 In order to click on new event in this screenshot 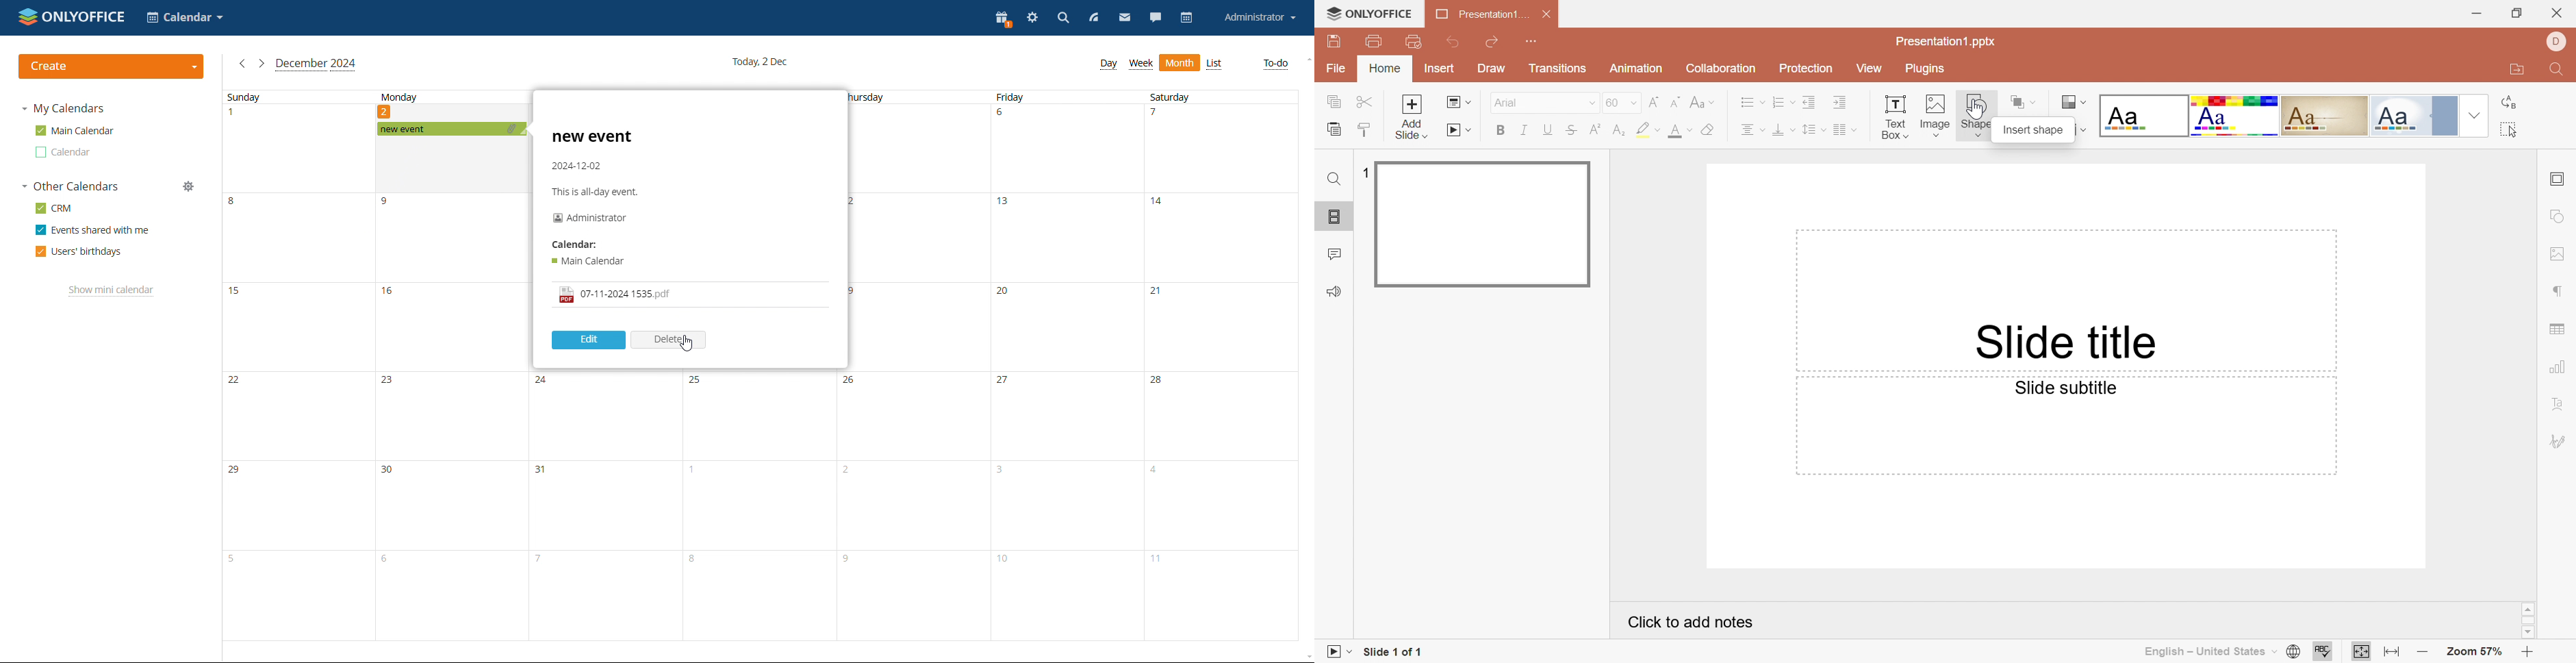, I will do `click(451, 129)`.